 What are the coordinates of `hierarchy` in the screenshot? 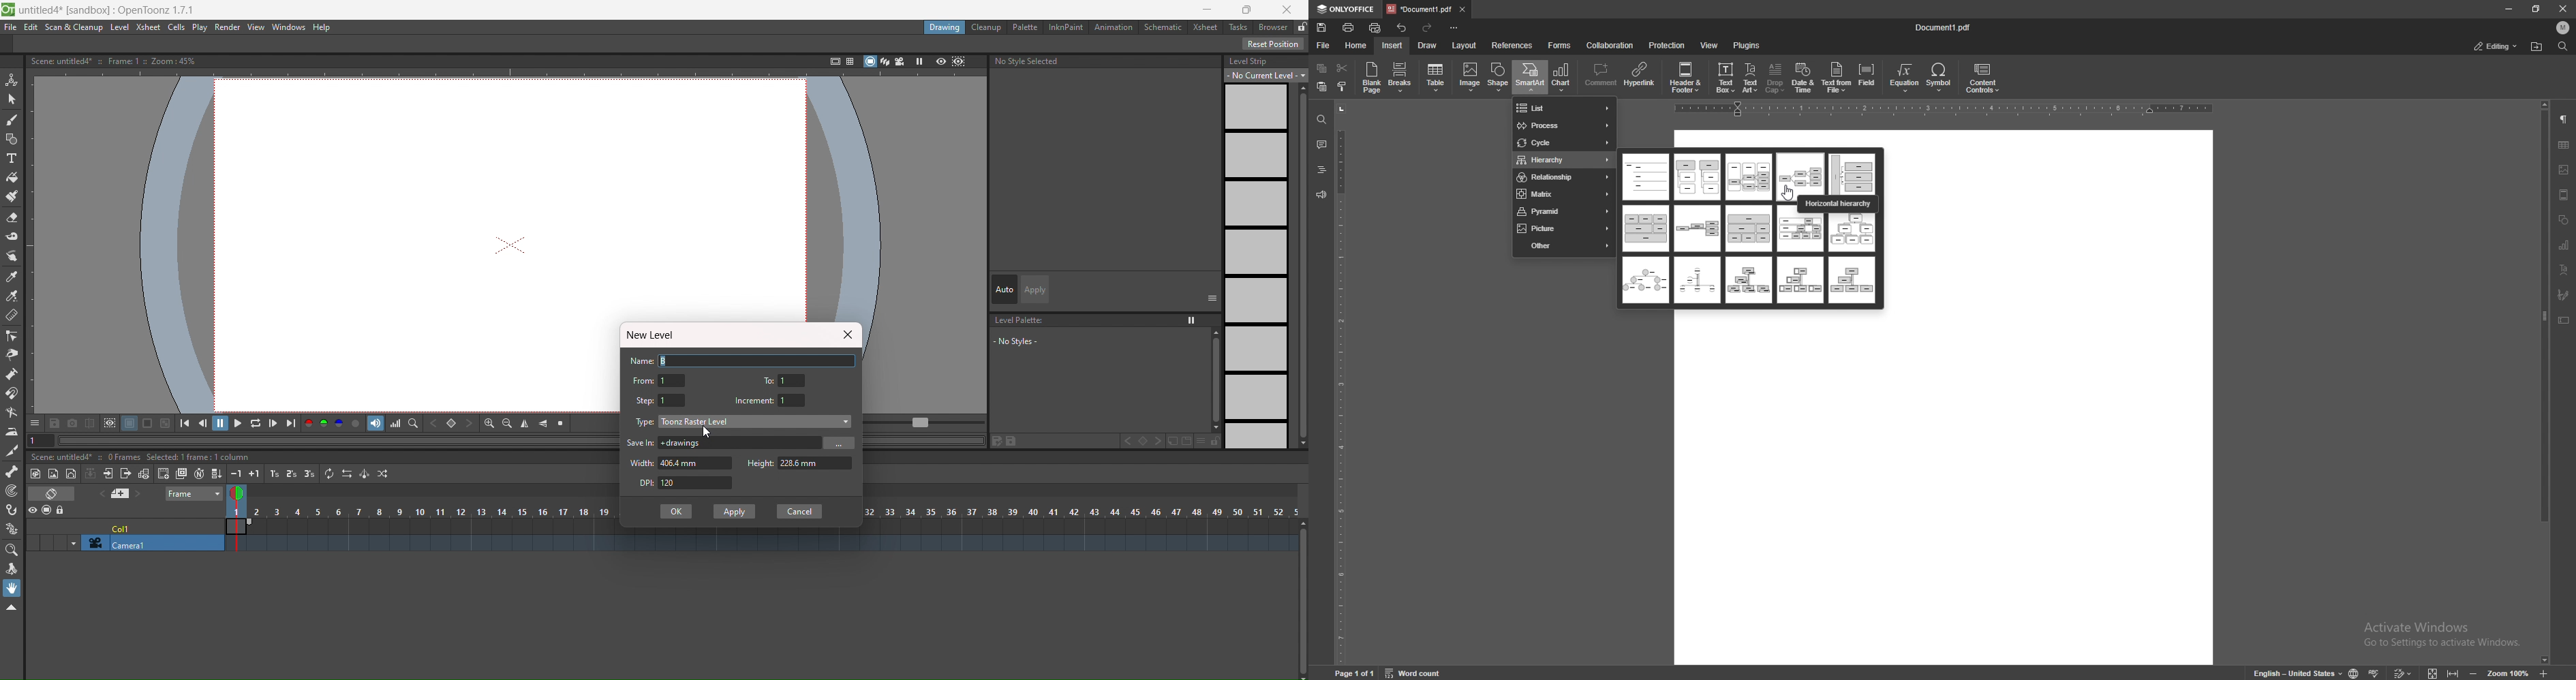 It's located at (1801, 232).